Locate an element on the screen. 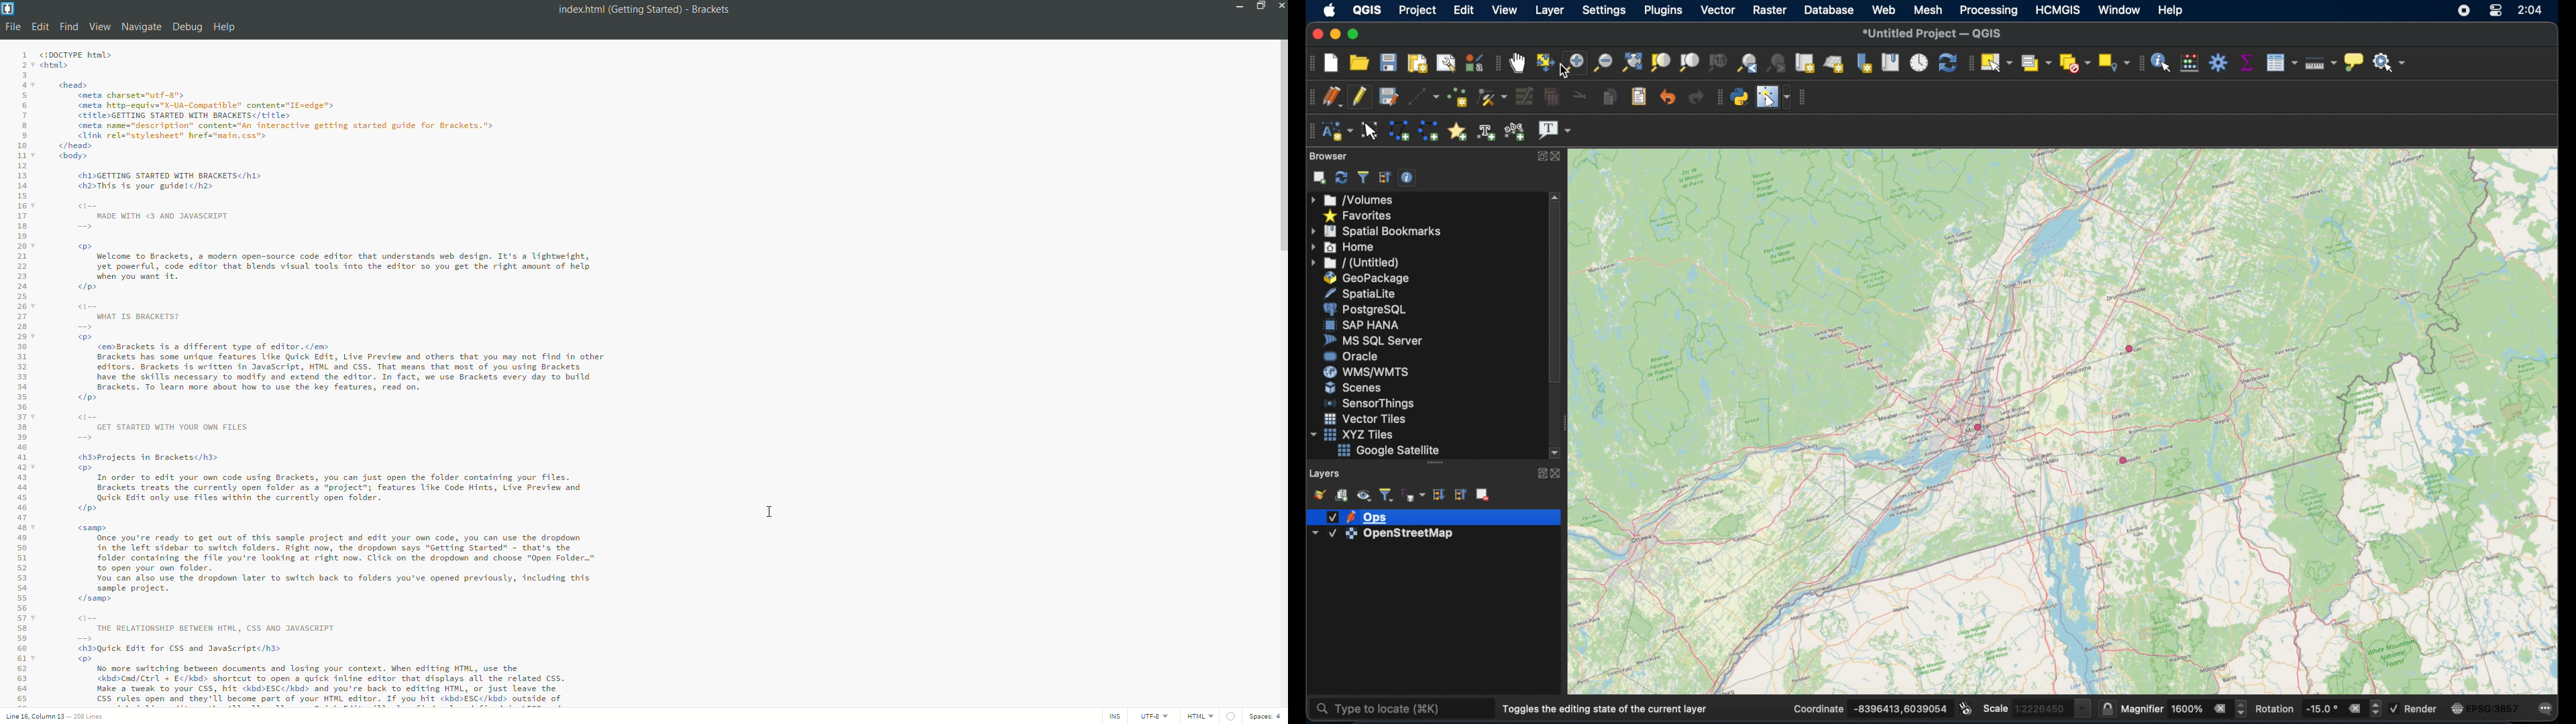 The height and width of the screenshot is (728, 2576). app icon is located at coordinates (8, 7).